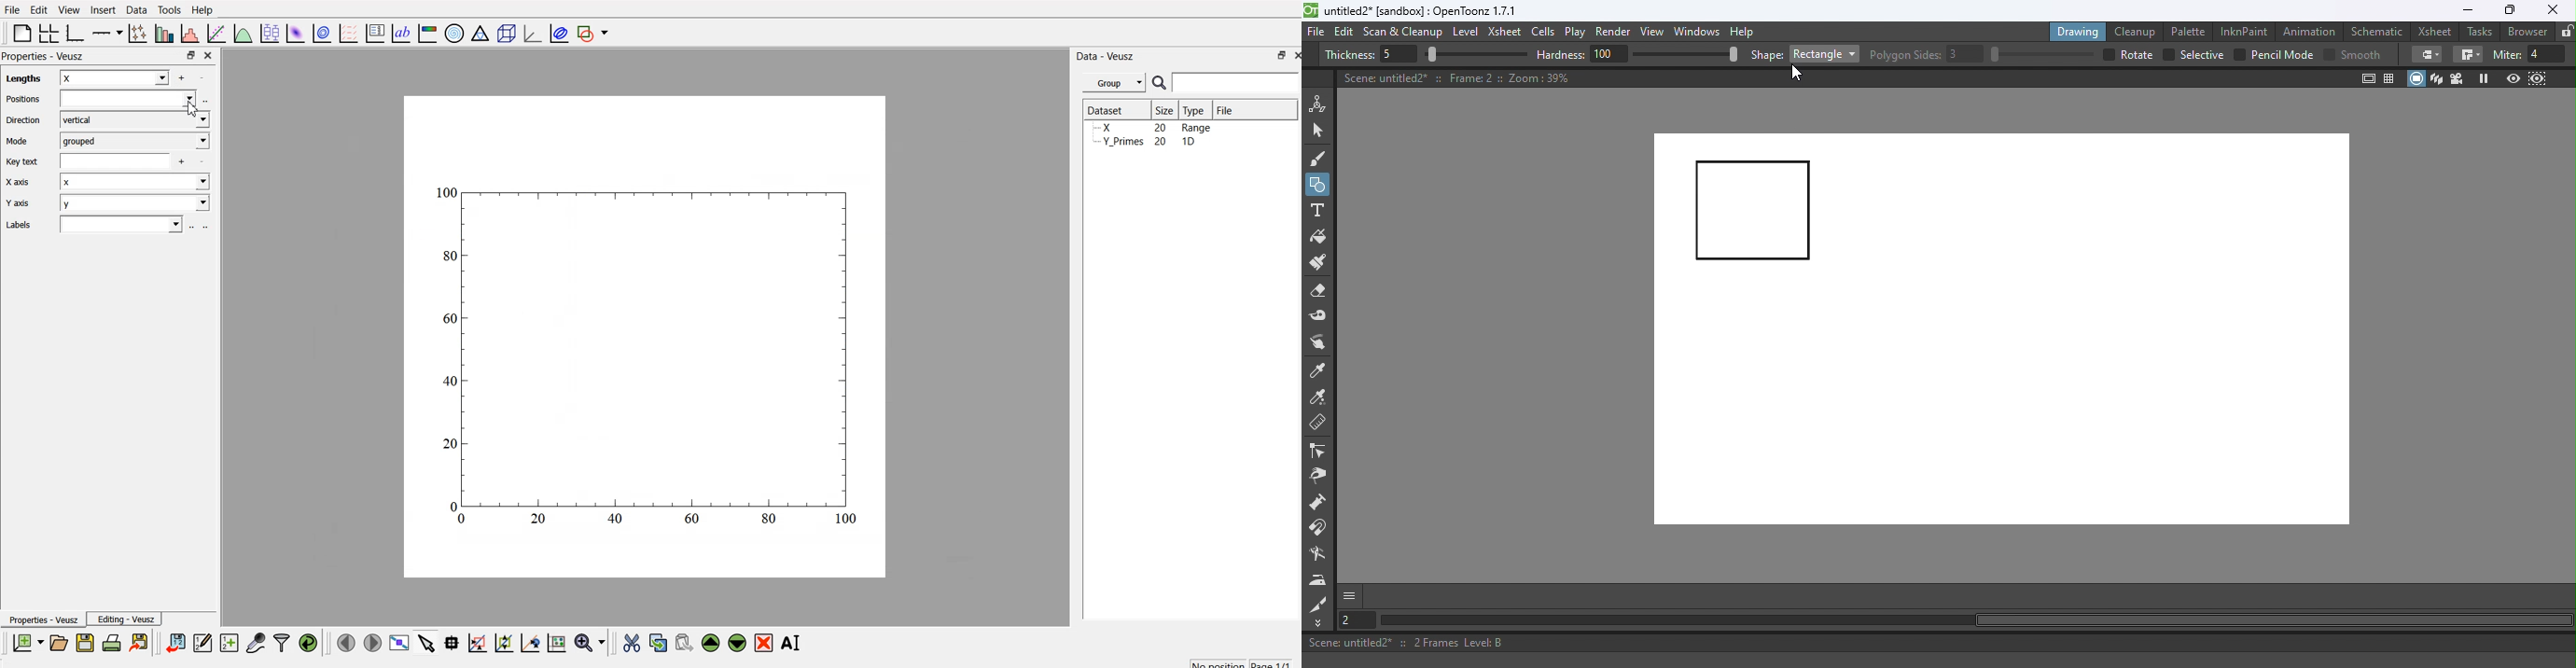 This screenshot has width=2576, height=672. I want to click on Freeze, so click(2484, 78).